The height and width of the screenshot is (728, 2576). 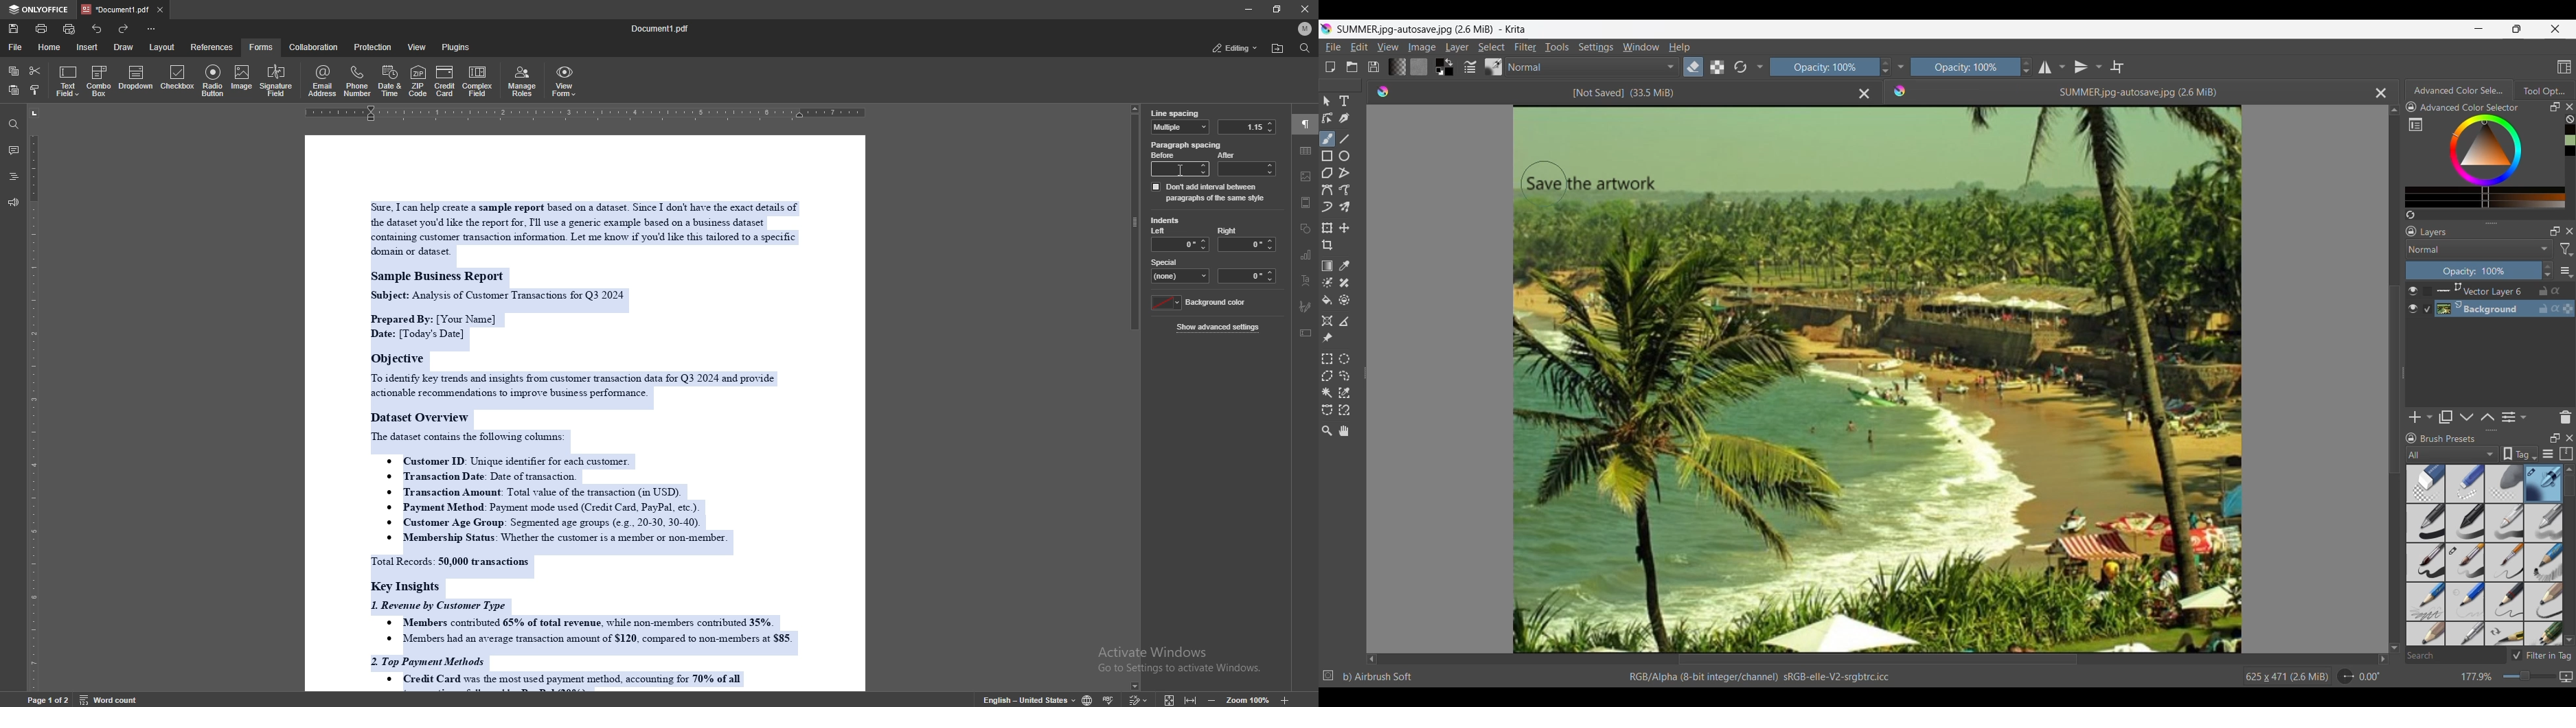 What do you see at coordinates (2567, 677) in the screenshot?
I see `Map displayed can vas size between pixel and print size` at bounding box center [2567, 677].